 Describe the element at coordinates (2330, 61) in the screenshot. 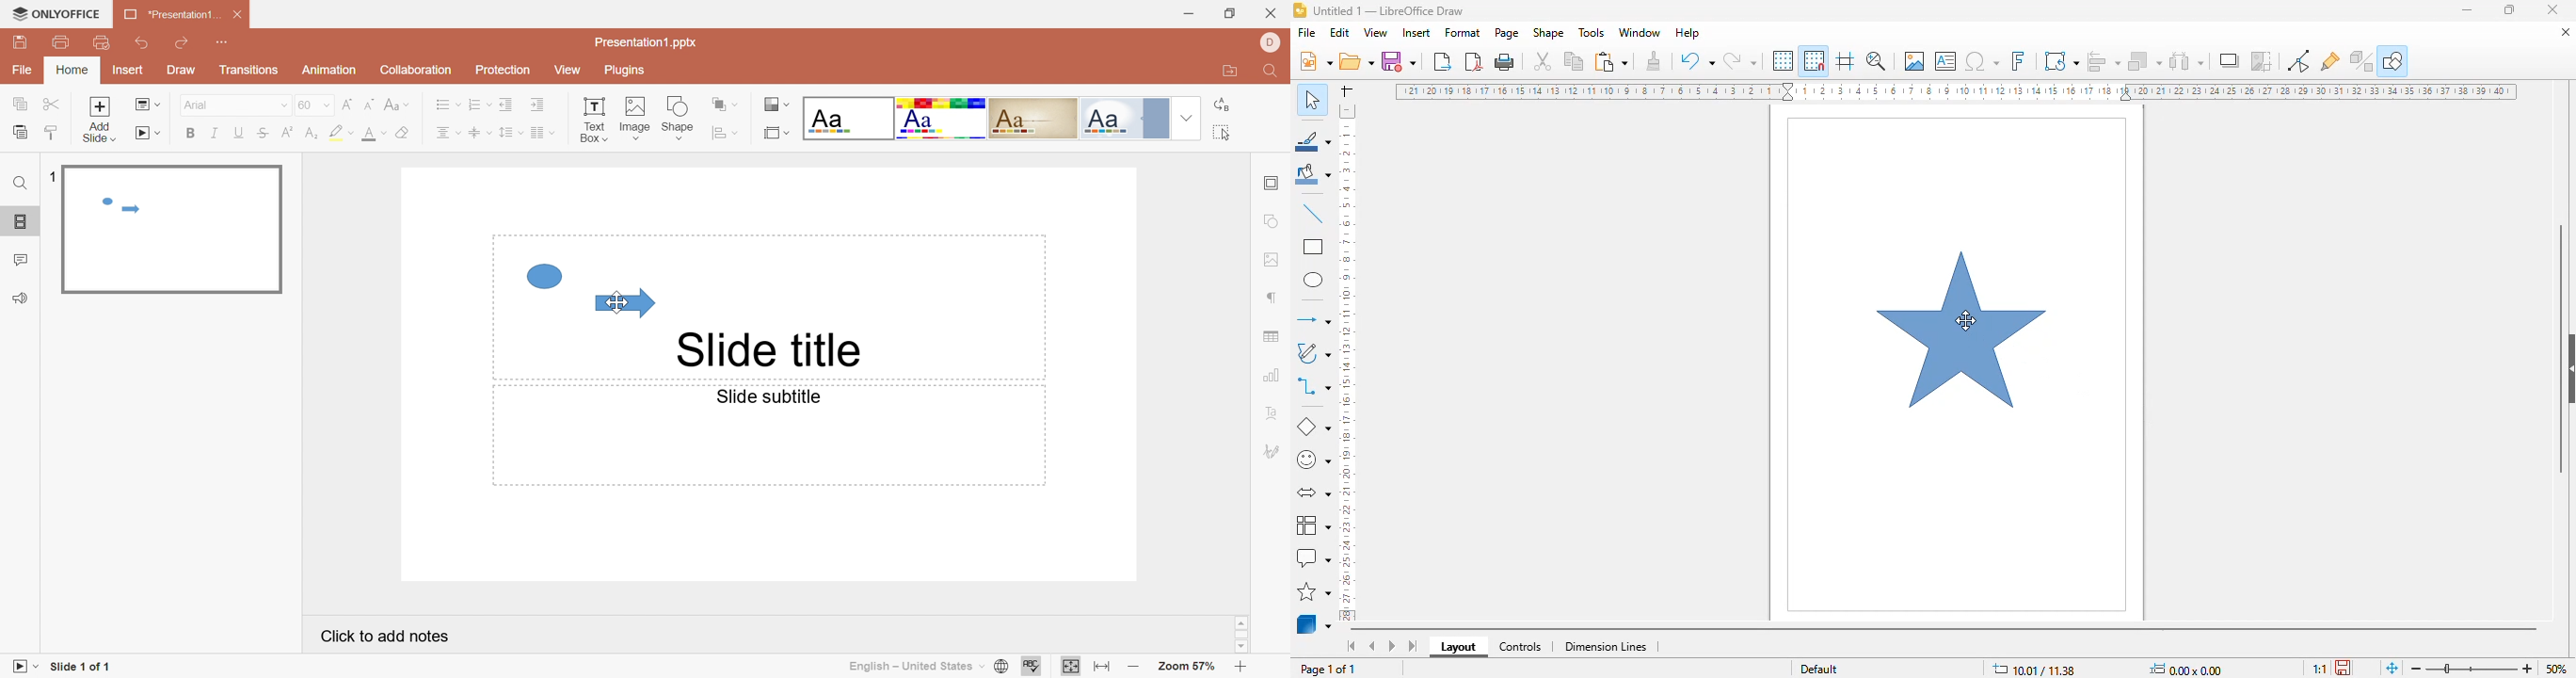

I see `show gluepoint functions ` at that location.